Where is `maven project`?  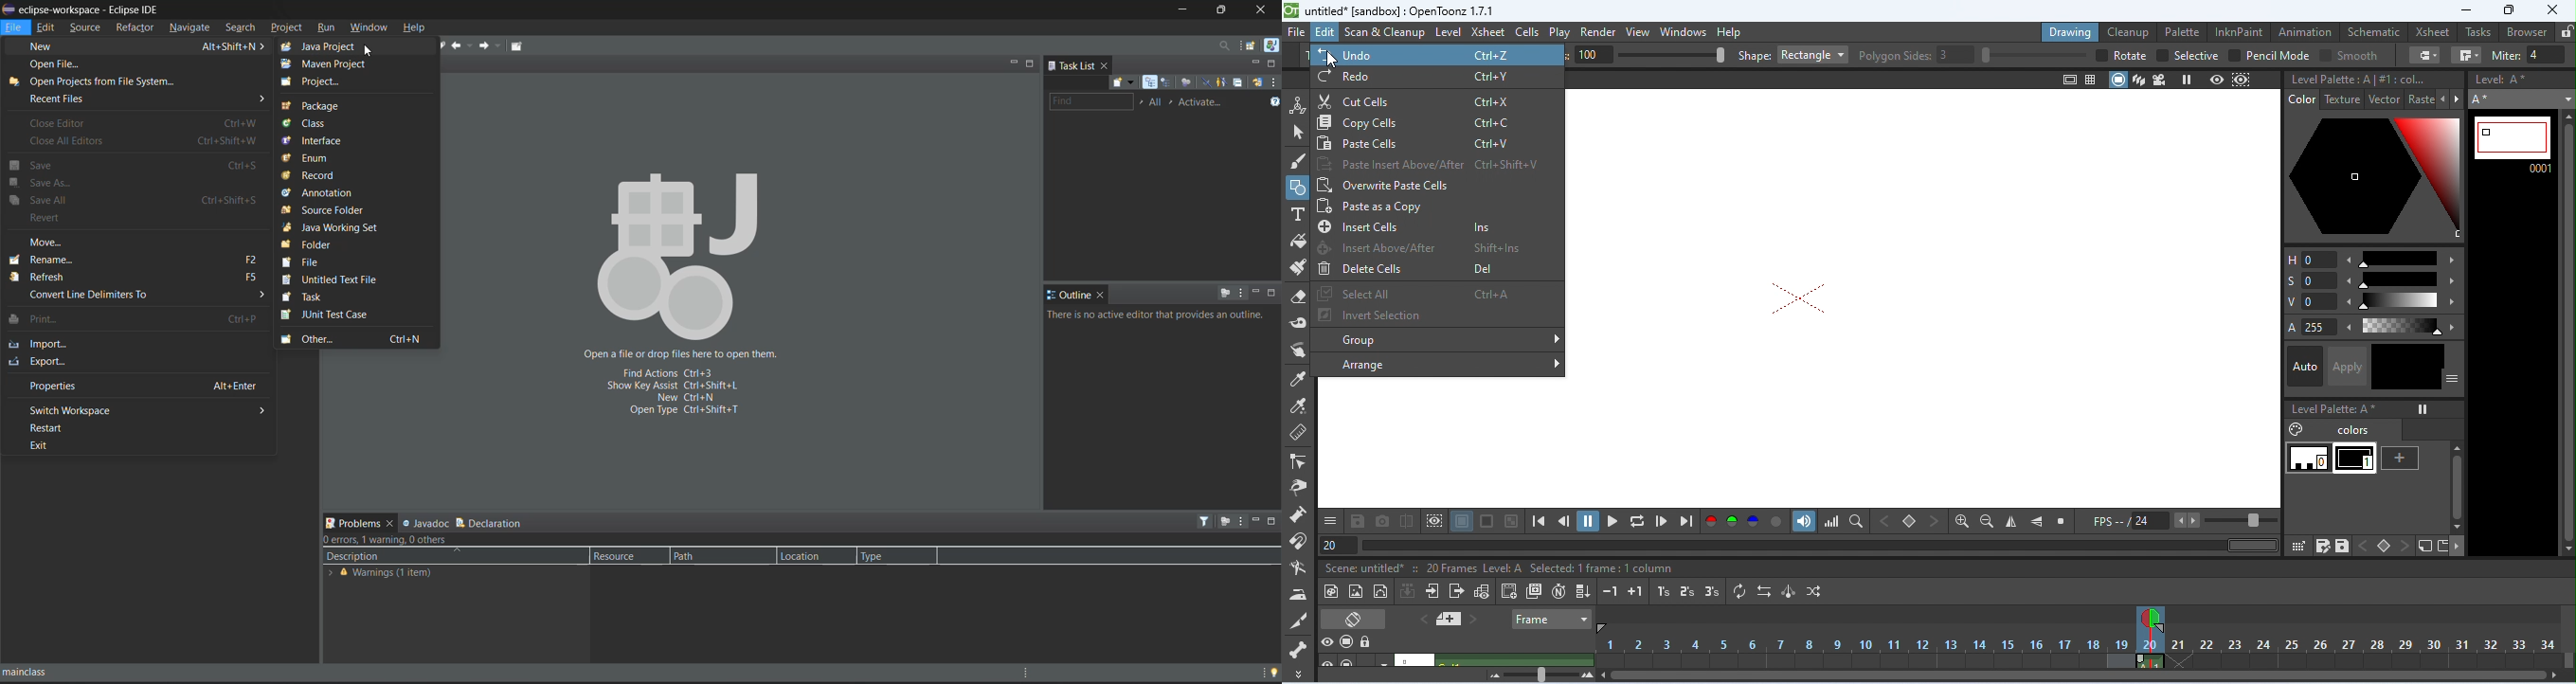
maven project is located at coordinates (336, 64).